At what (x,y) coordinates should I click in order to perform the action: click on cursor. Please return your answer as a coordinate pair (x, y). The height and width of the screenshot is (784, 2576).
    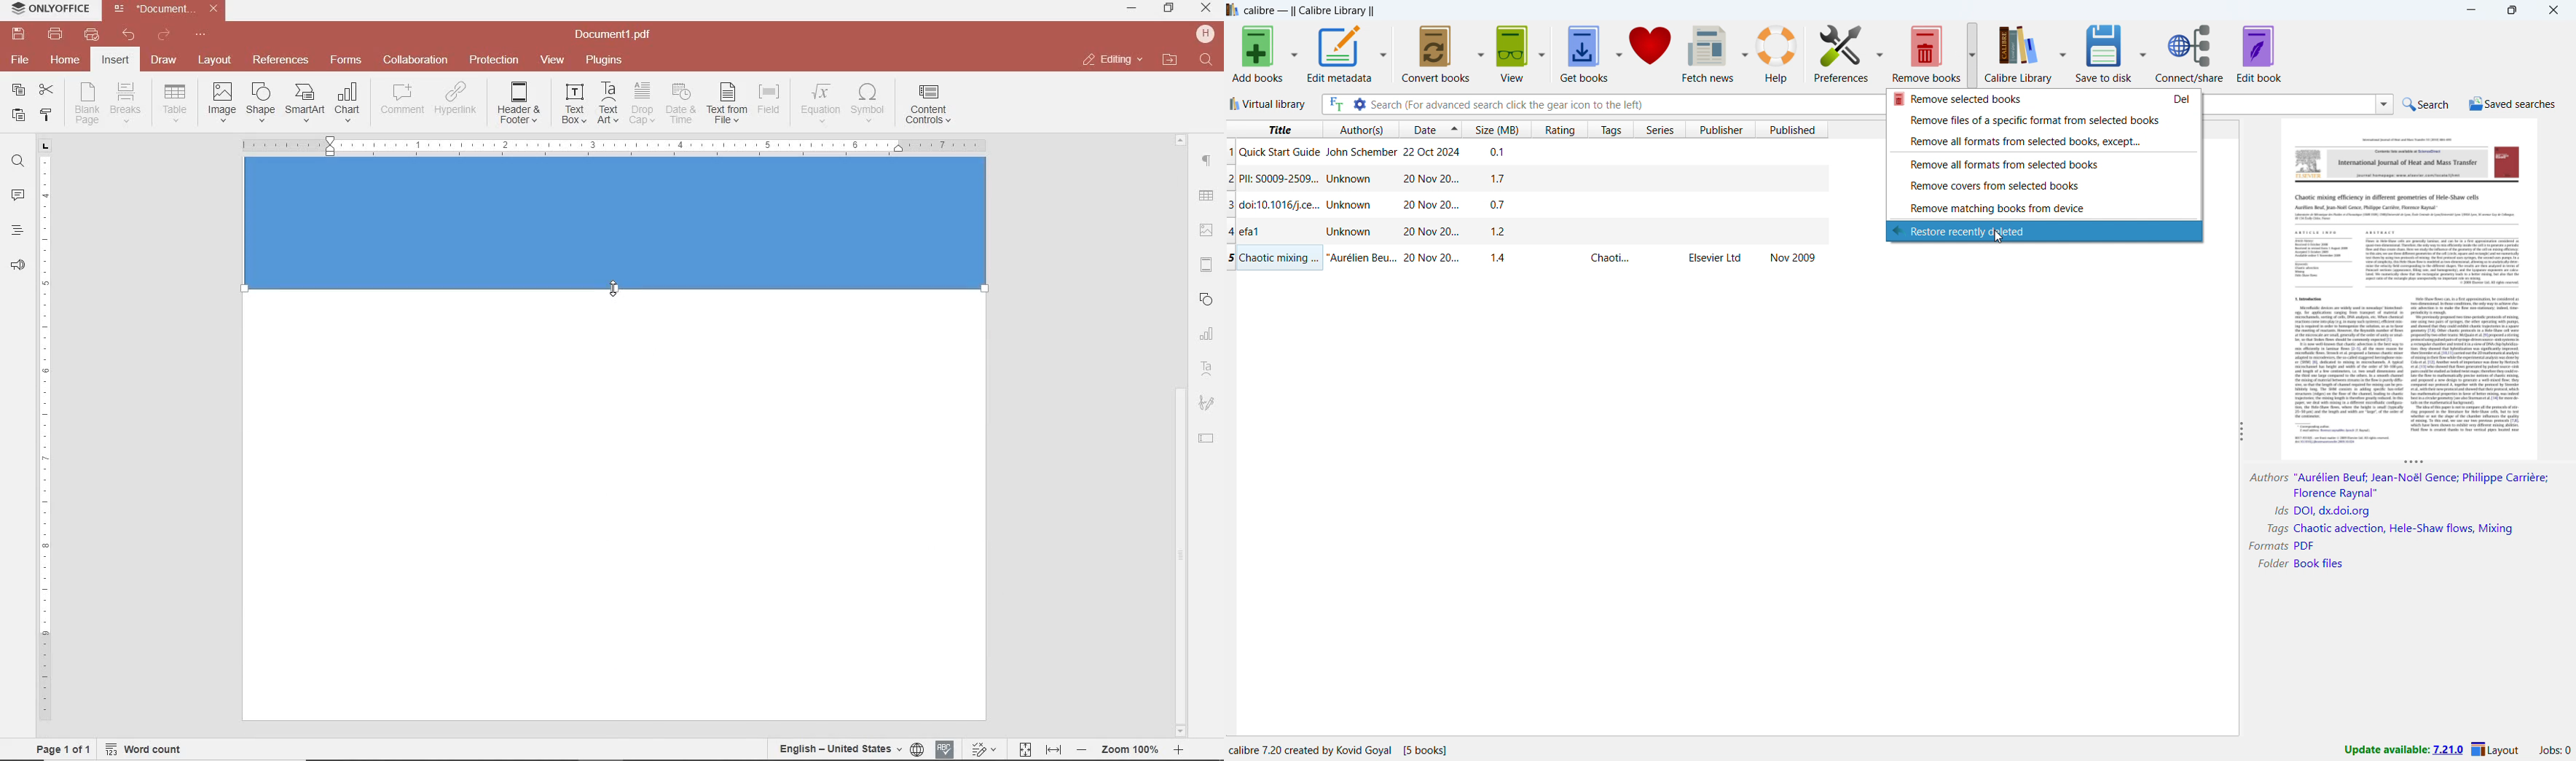
    Looking at the image, I should click on (1999, 241).